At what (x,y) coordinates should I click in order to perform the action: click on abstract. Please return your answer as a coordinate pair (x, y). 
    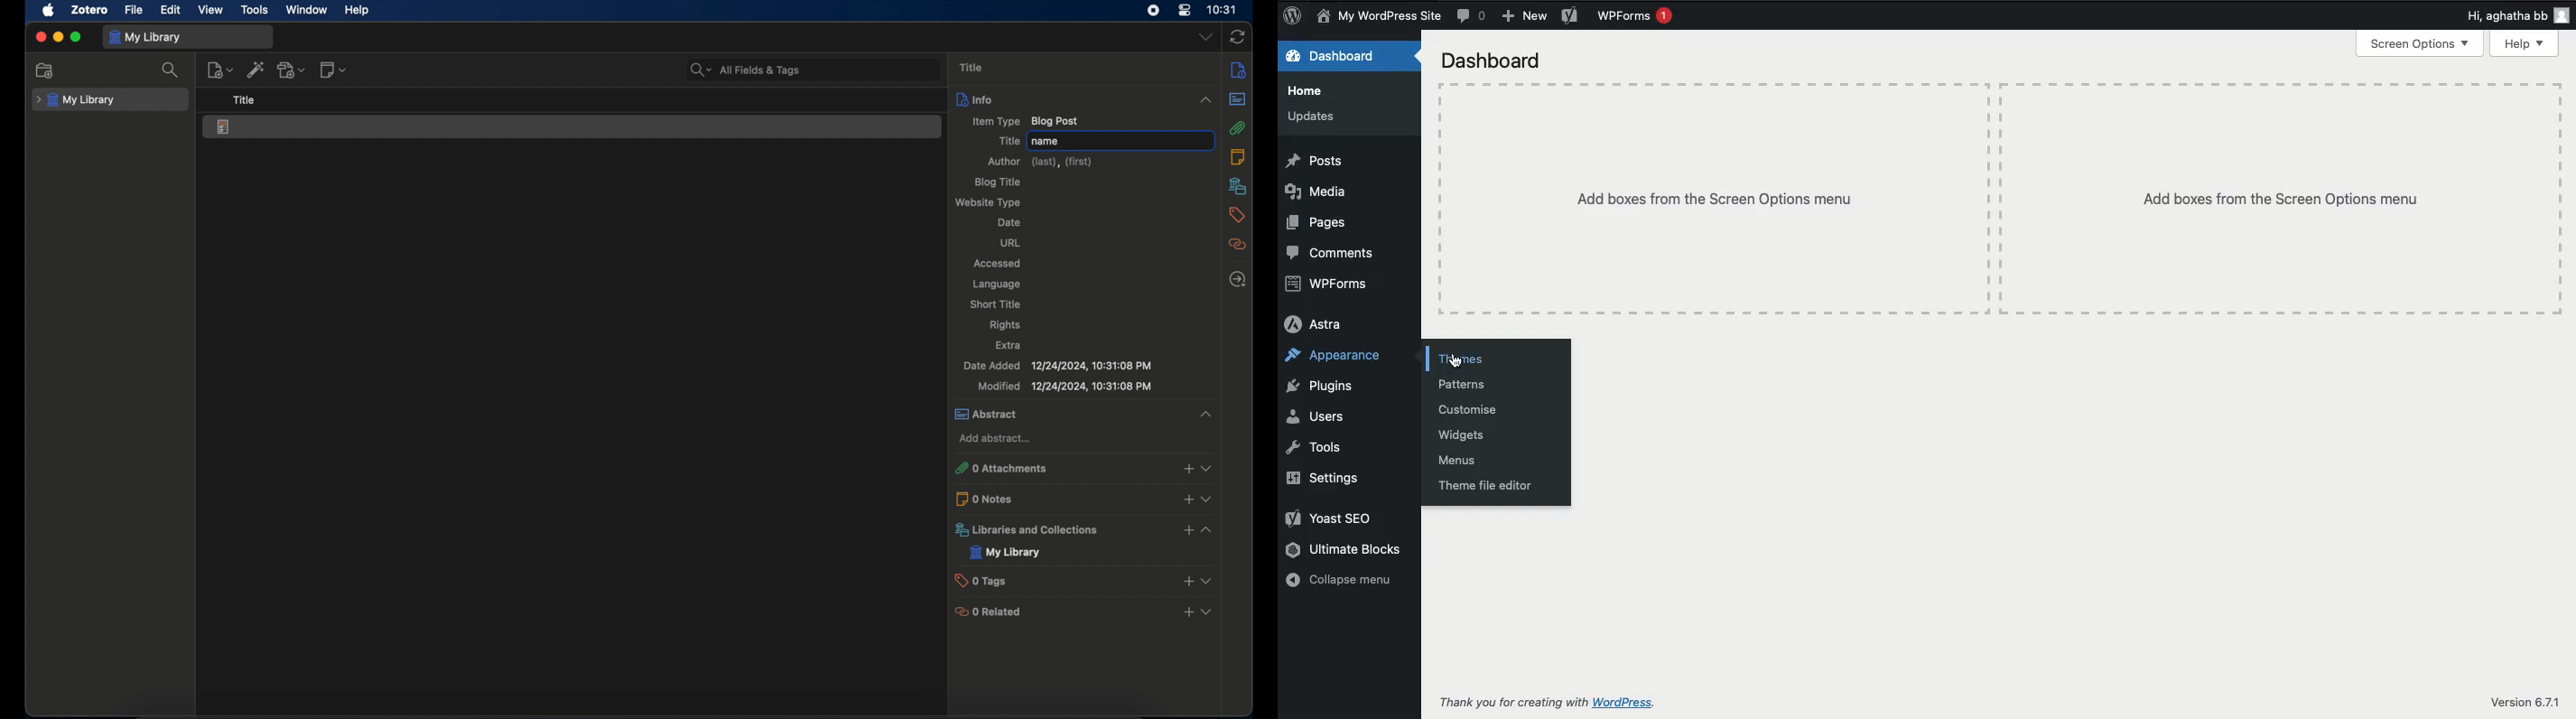
    Looking at the image, I should click on (1082, 415).